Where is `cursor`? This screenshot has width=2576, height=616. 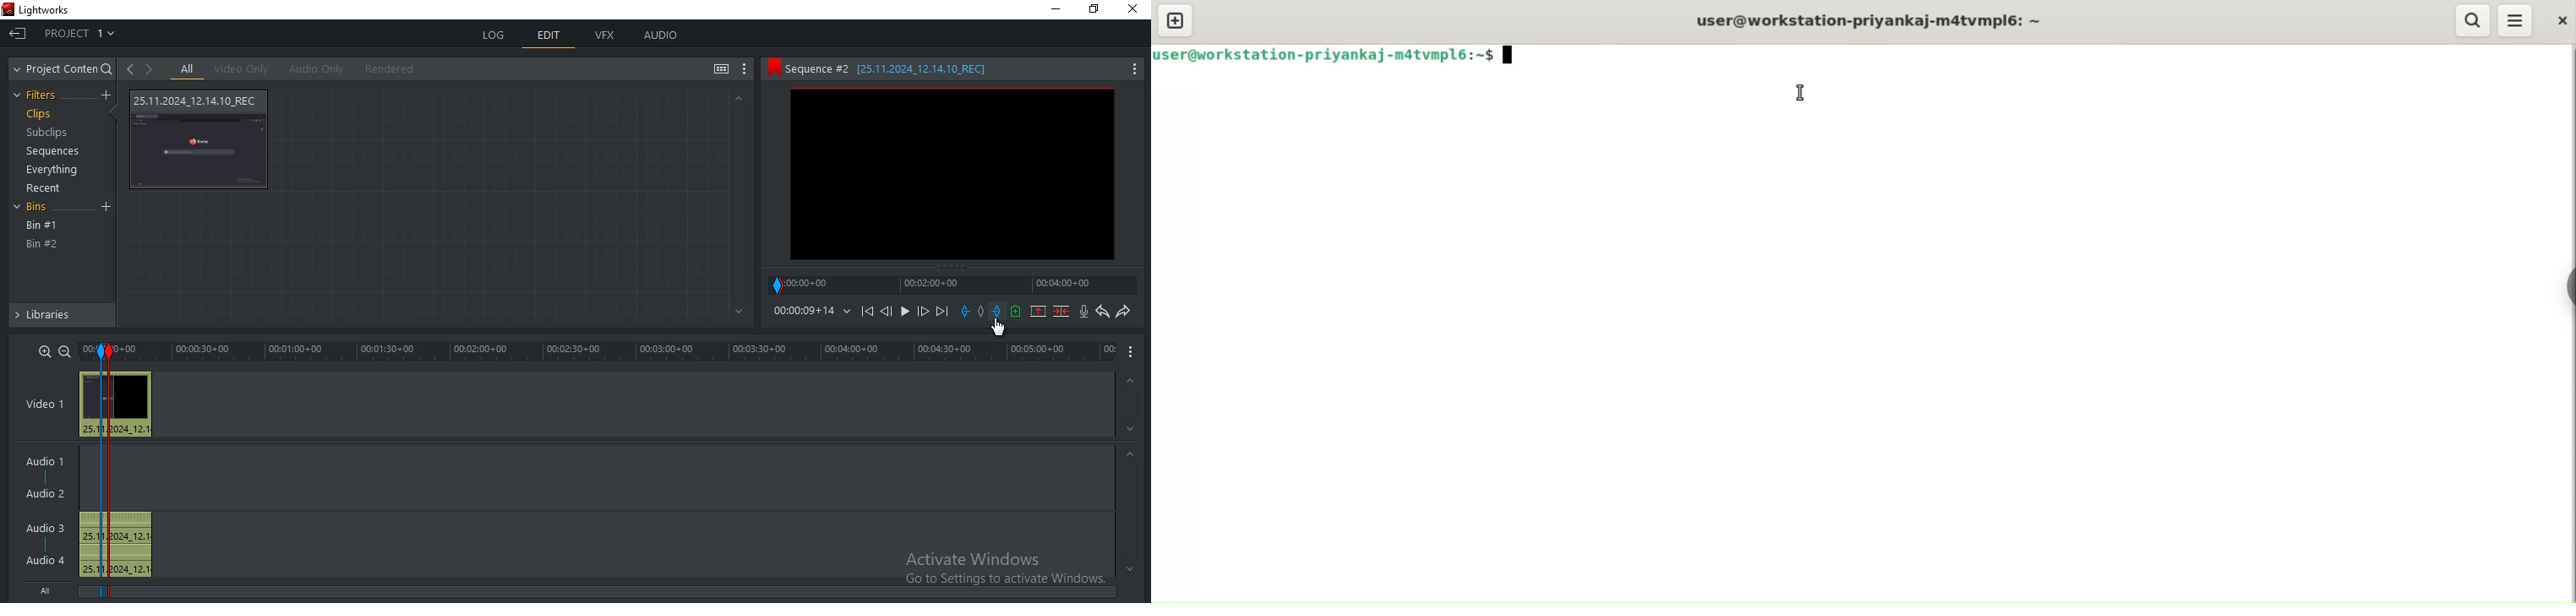 cursor is located at coordinates (1799, 93).